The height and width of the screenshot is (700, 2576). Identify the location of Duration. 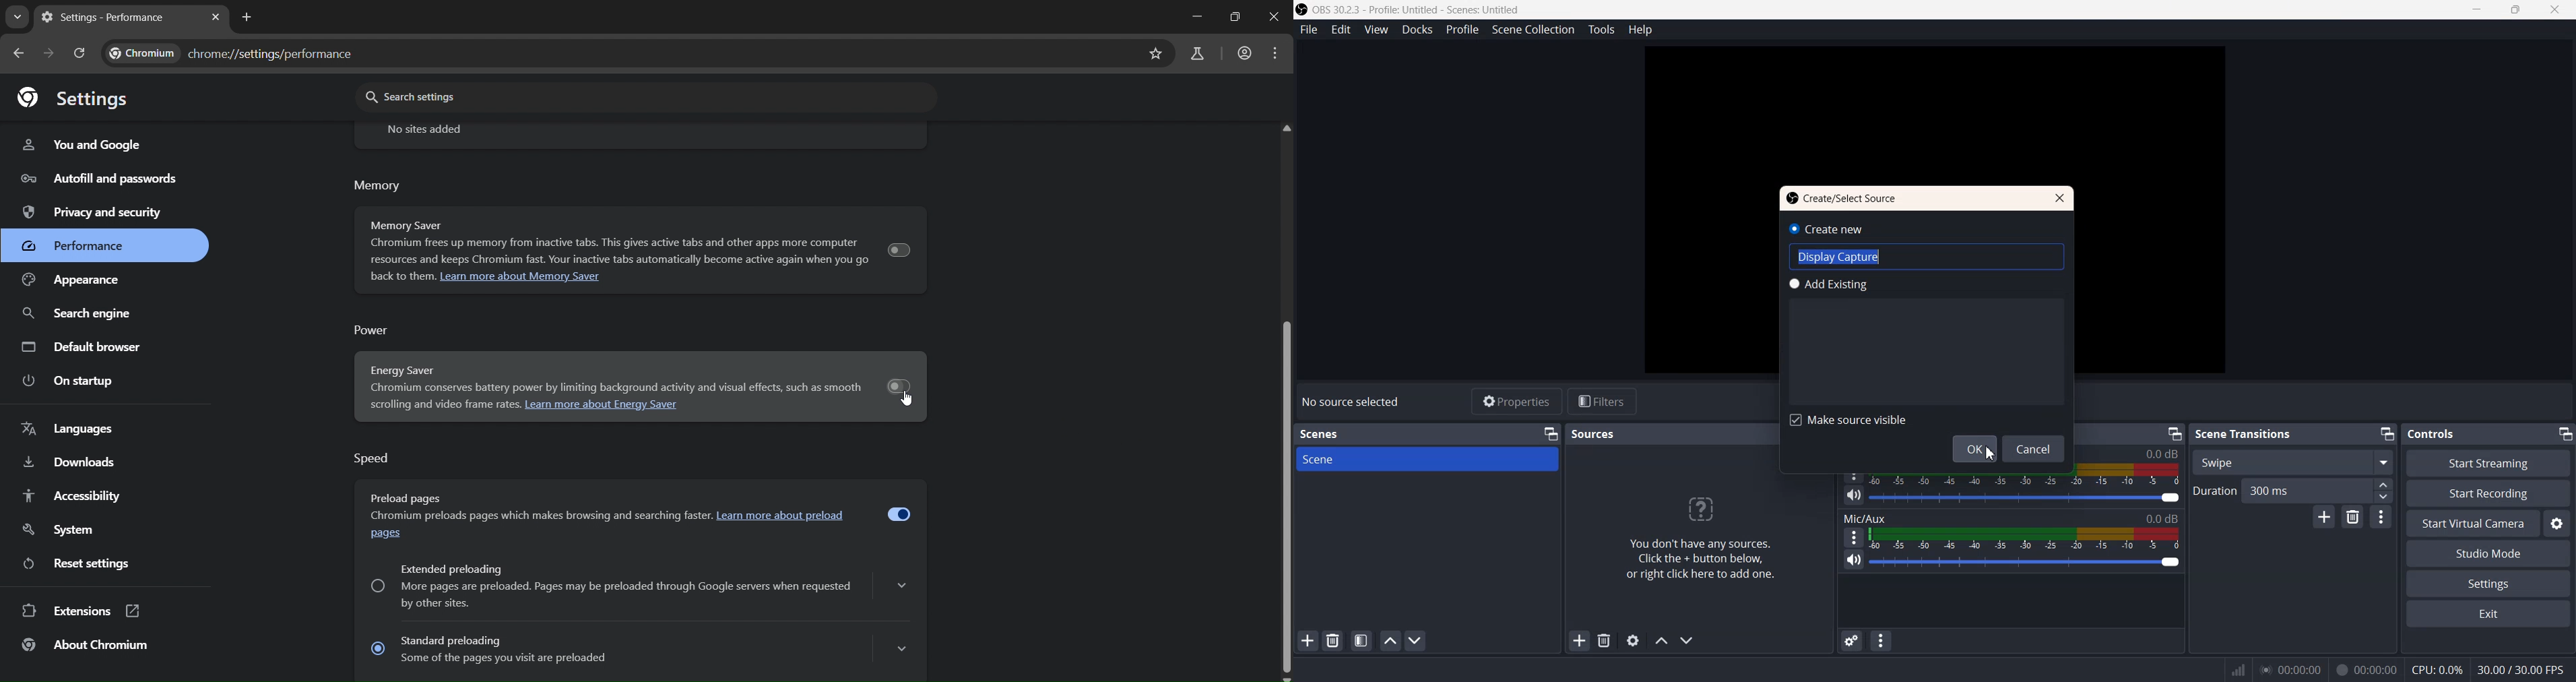
(2293, 490).